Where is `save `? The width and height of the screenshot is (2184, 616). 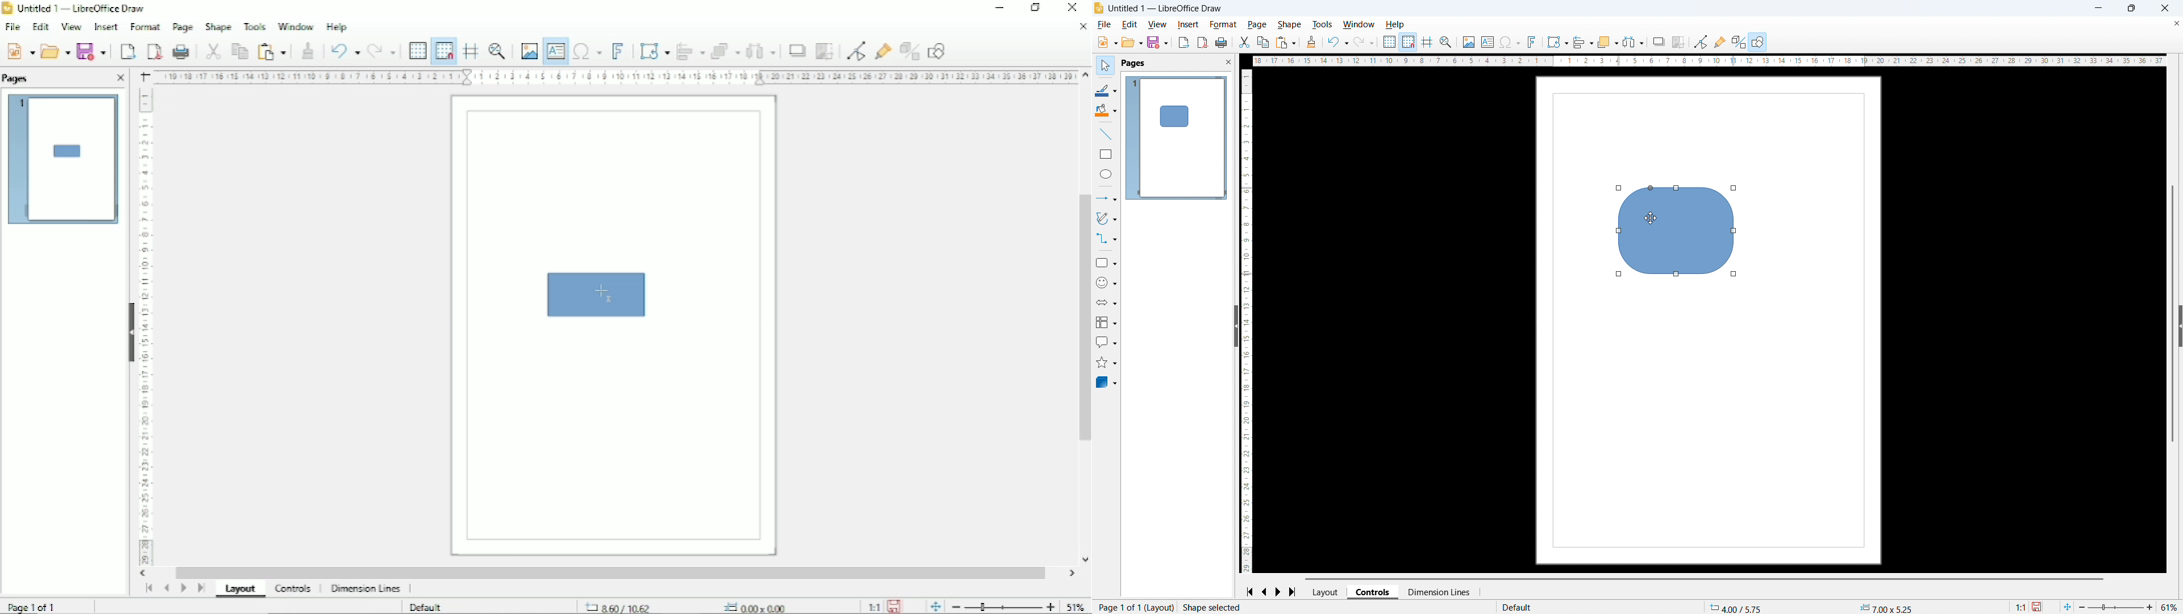 save  is located at coordinates (2039, 607).